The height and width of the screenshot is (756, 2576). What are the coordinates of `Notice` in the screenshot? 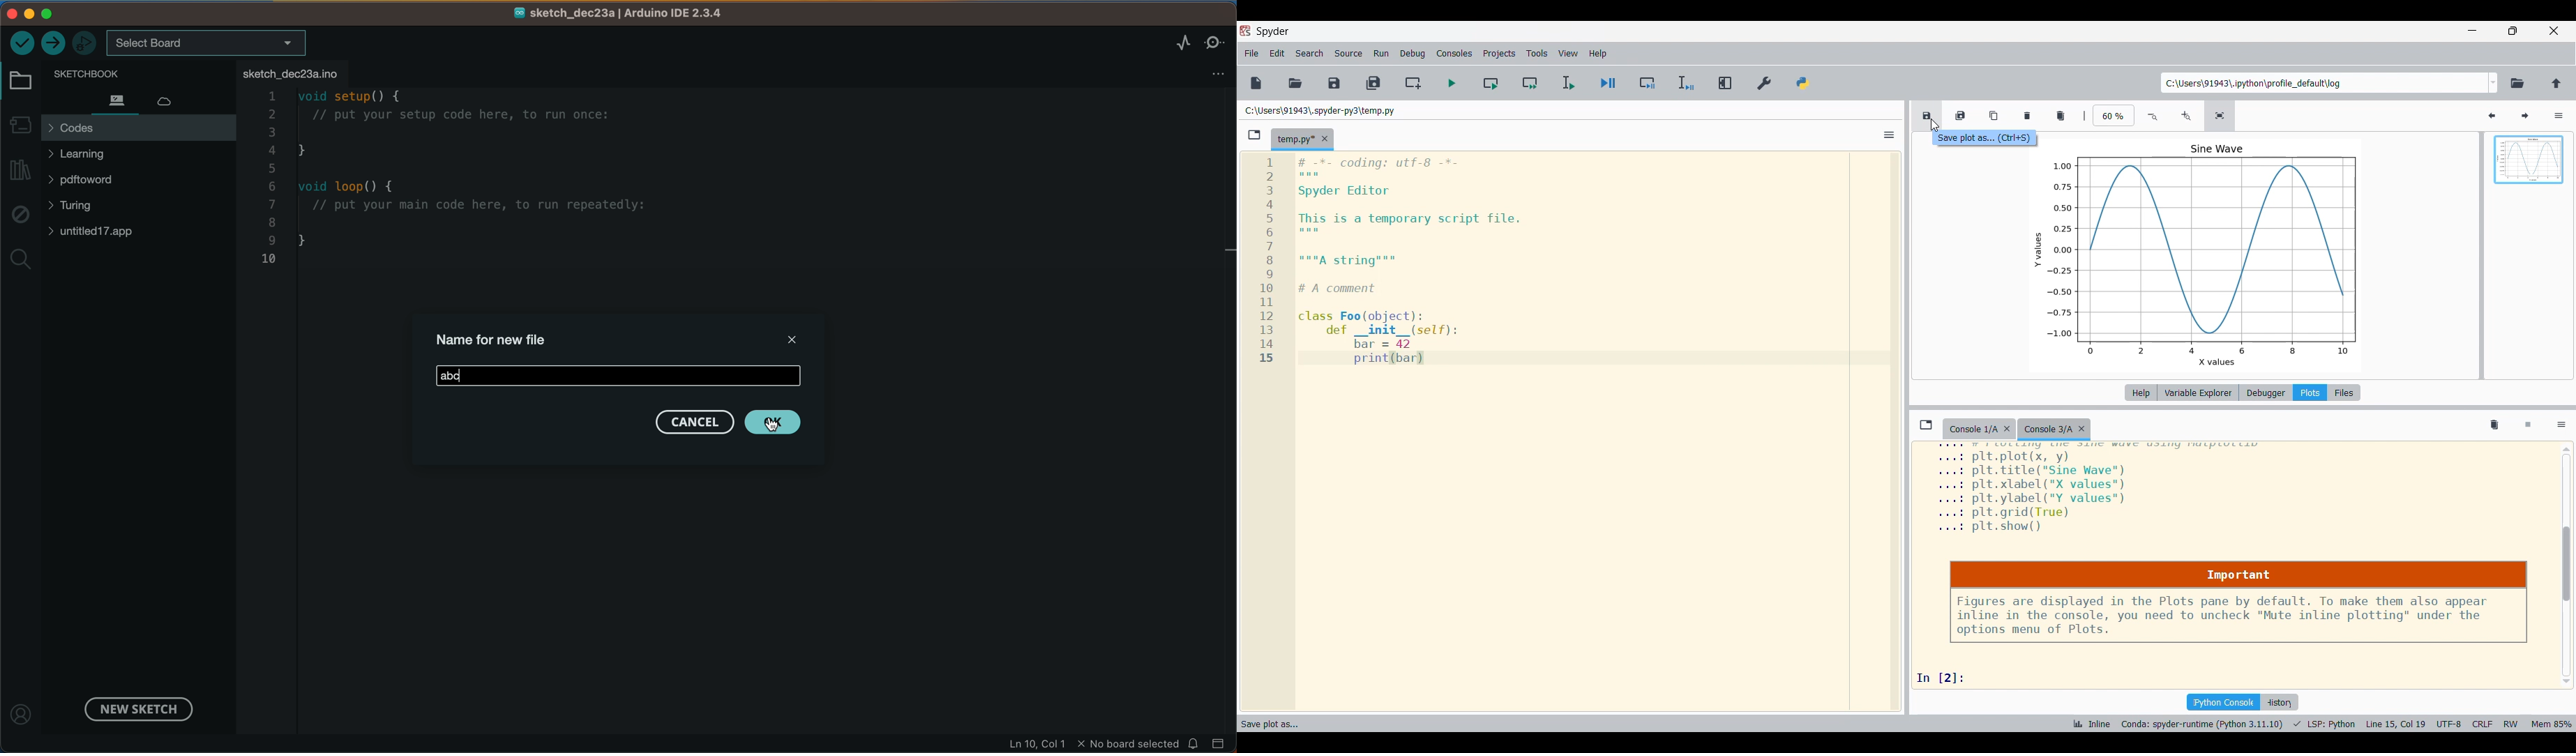 It's located at (2238, 602).